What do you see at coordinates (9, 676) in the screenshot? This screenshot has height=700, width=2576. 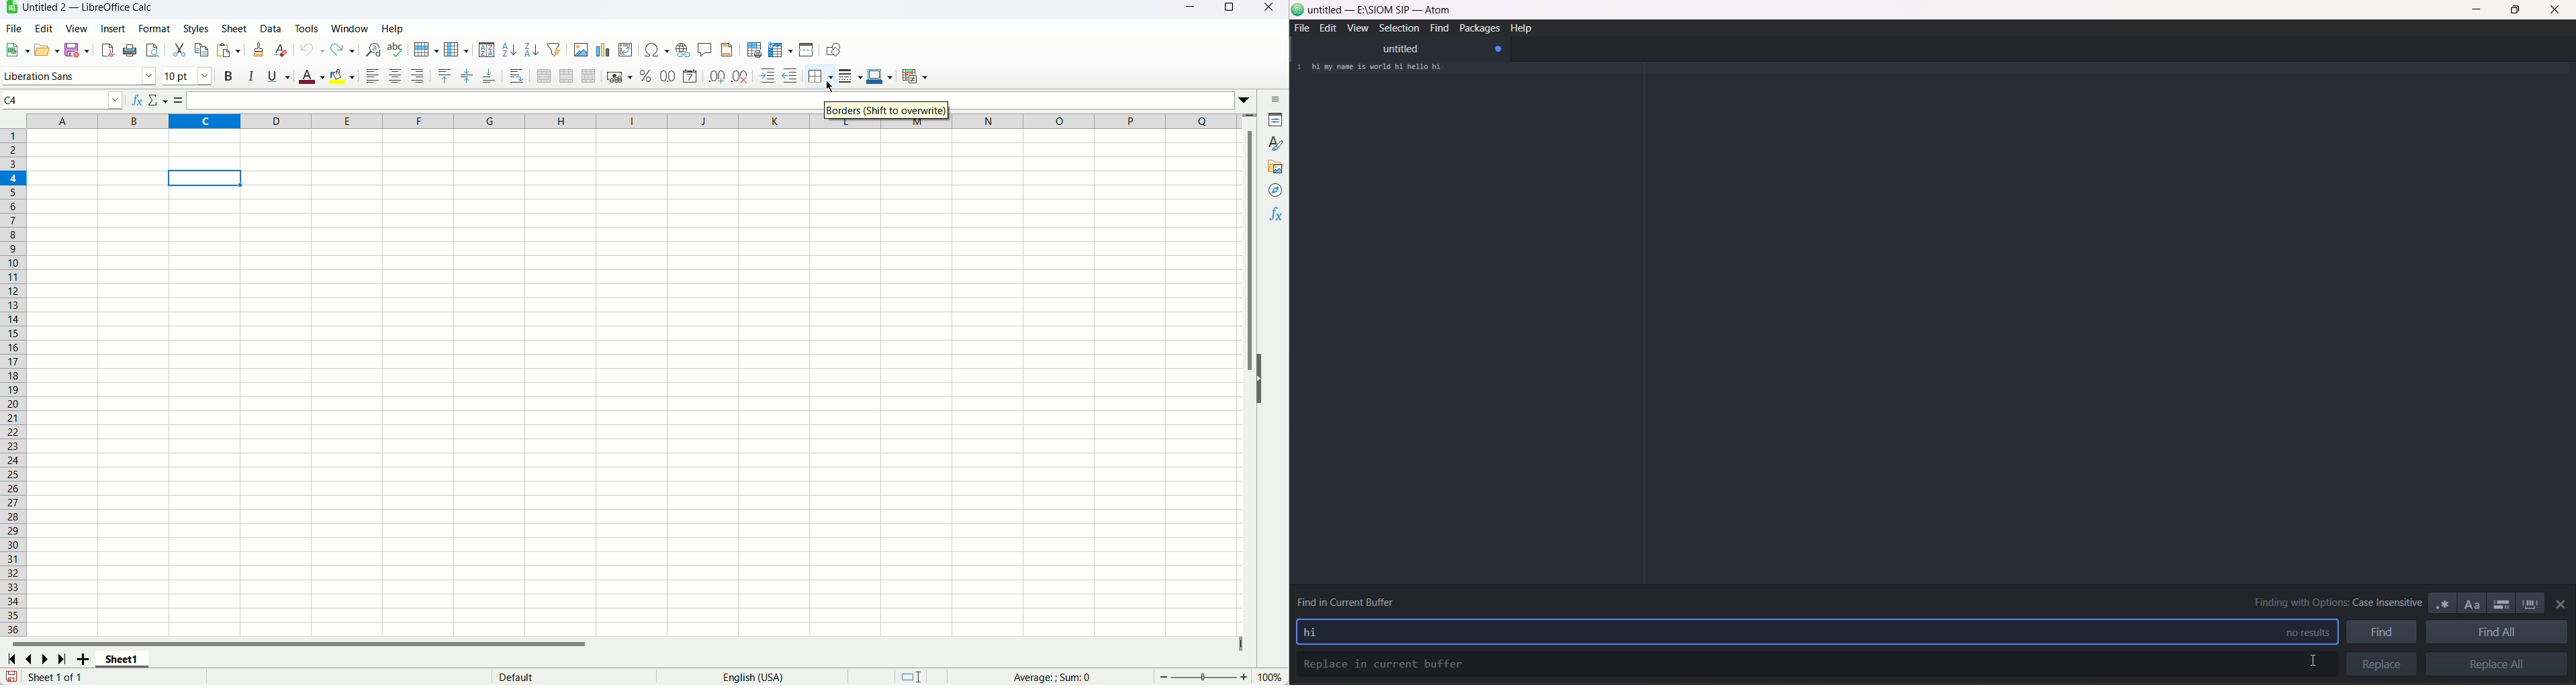 I see `Save changes` at bounding box center [9, 676].